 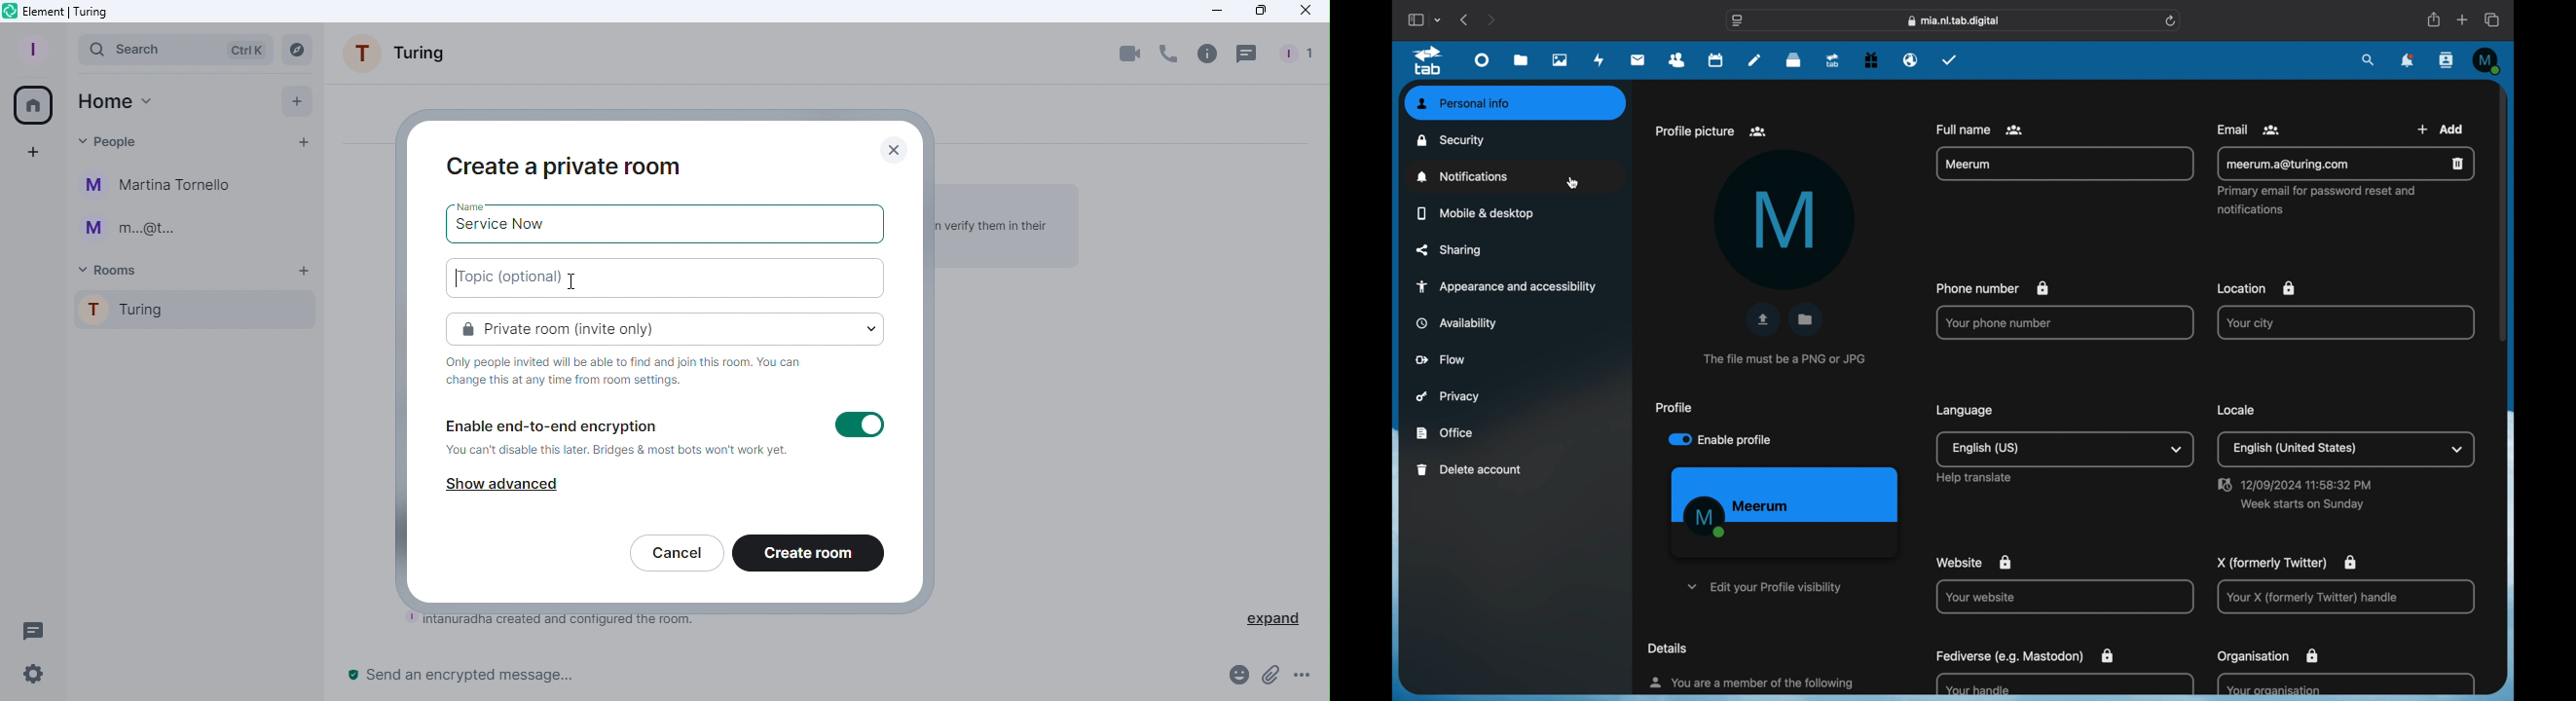 I want to click on M, so click(x=1704, y=519).